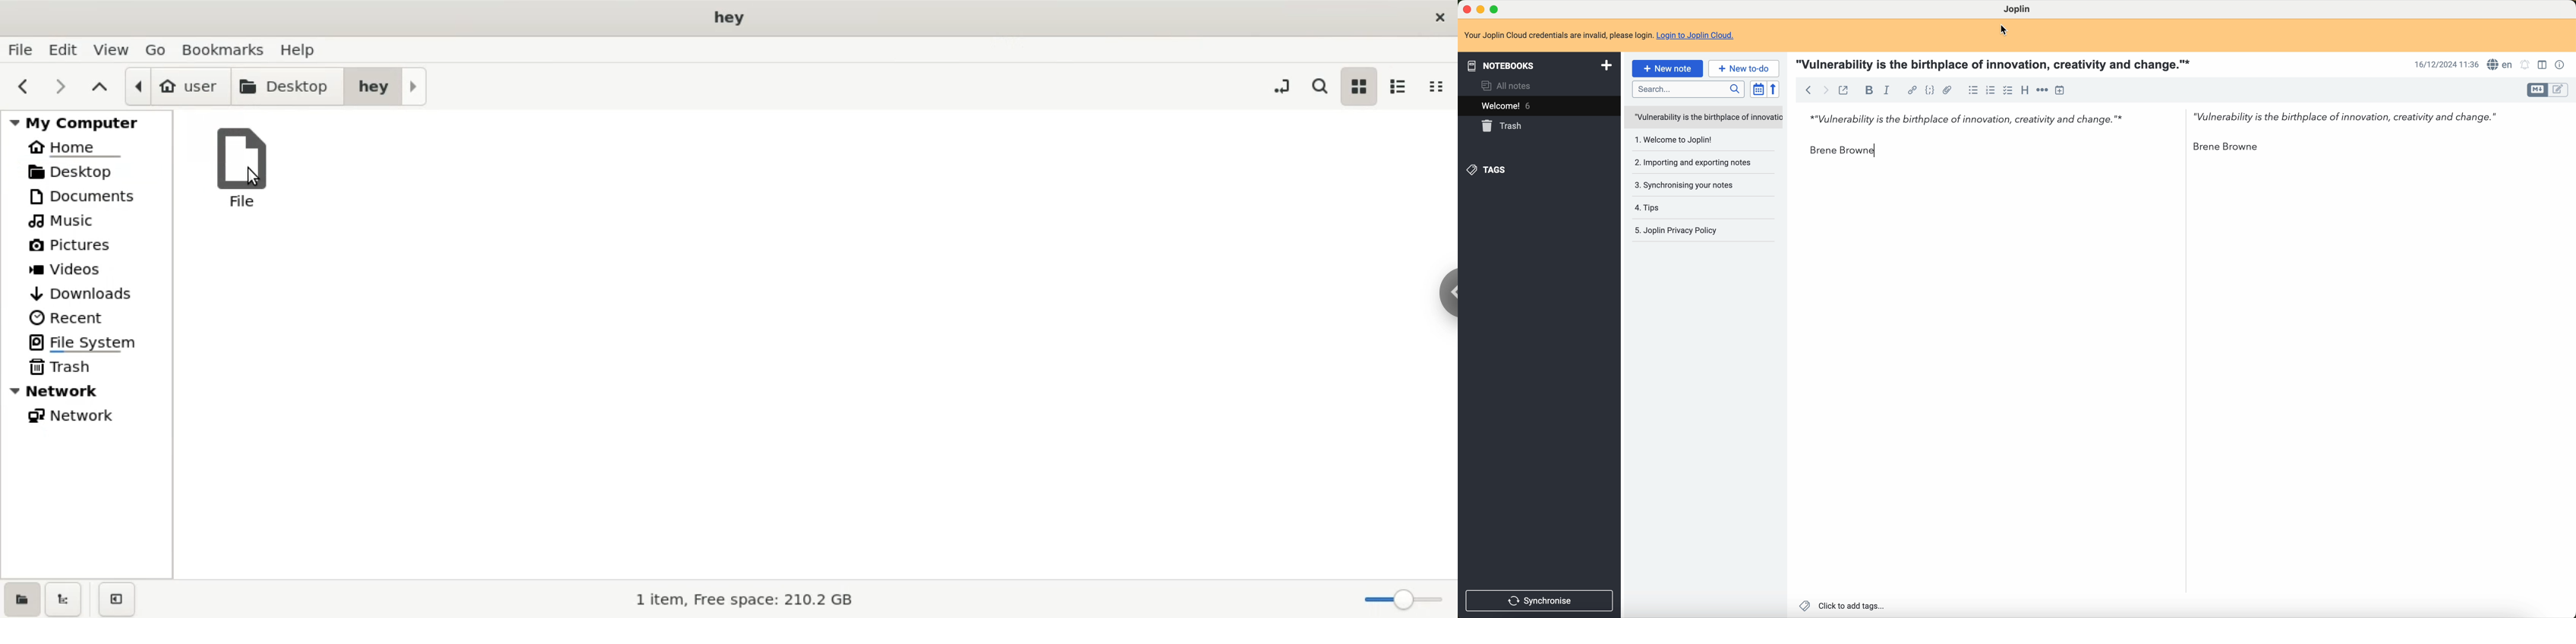 The width and height of the screenshot is (2576, 644). I want to click on bookmarks, so click(223, 49).